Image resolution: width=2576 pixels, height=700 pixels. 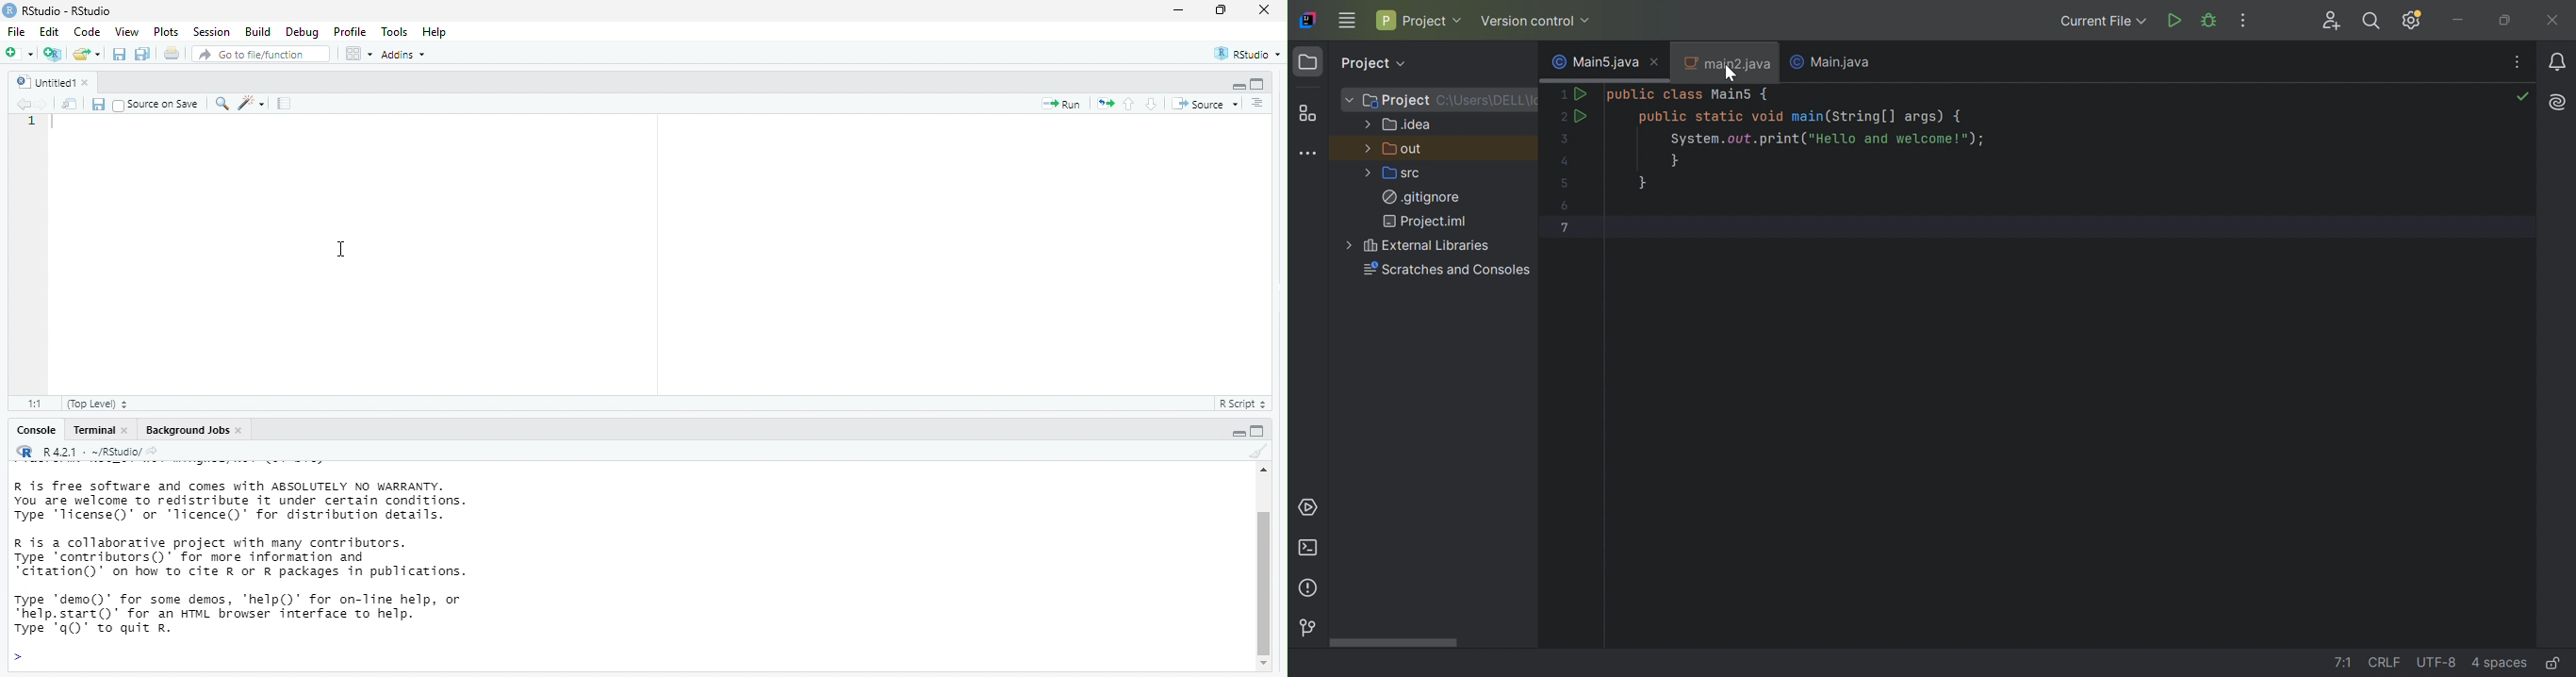 I want to click on RStudio - RStudio, so click(x=71, y=10).